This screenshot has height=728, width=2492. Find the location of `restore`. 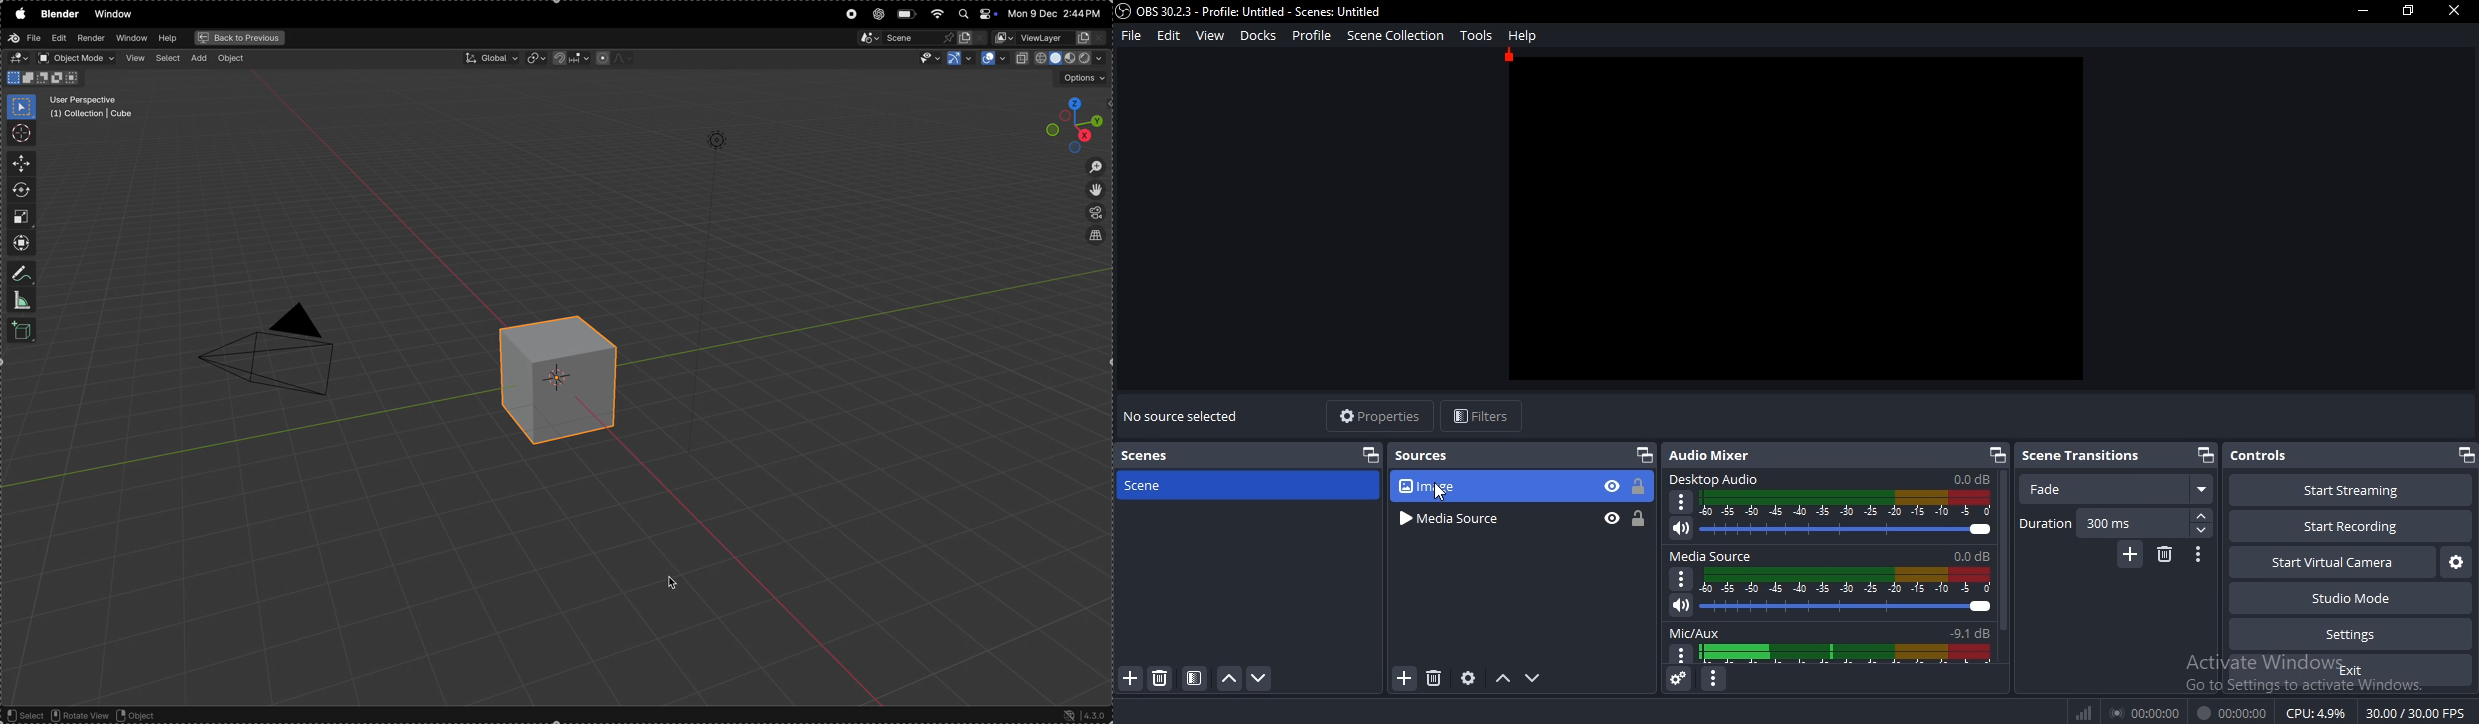

restore is located at coordinates (1996, 455).